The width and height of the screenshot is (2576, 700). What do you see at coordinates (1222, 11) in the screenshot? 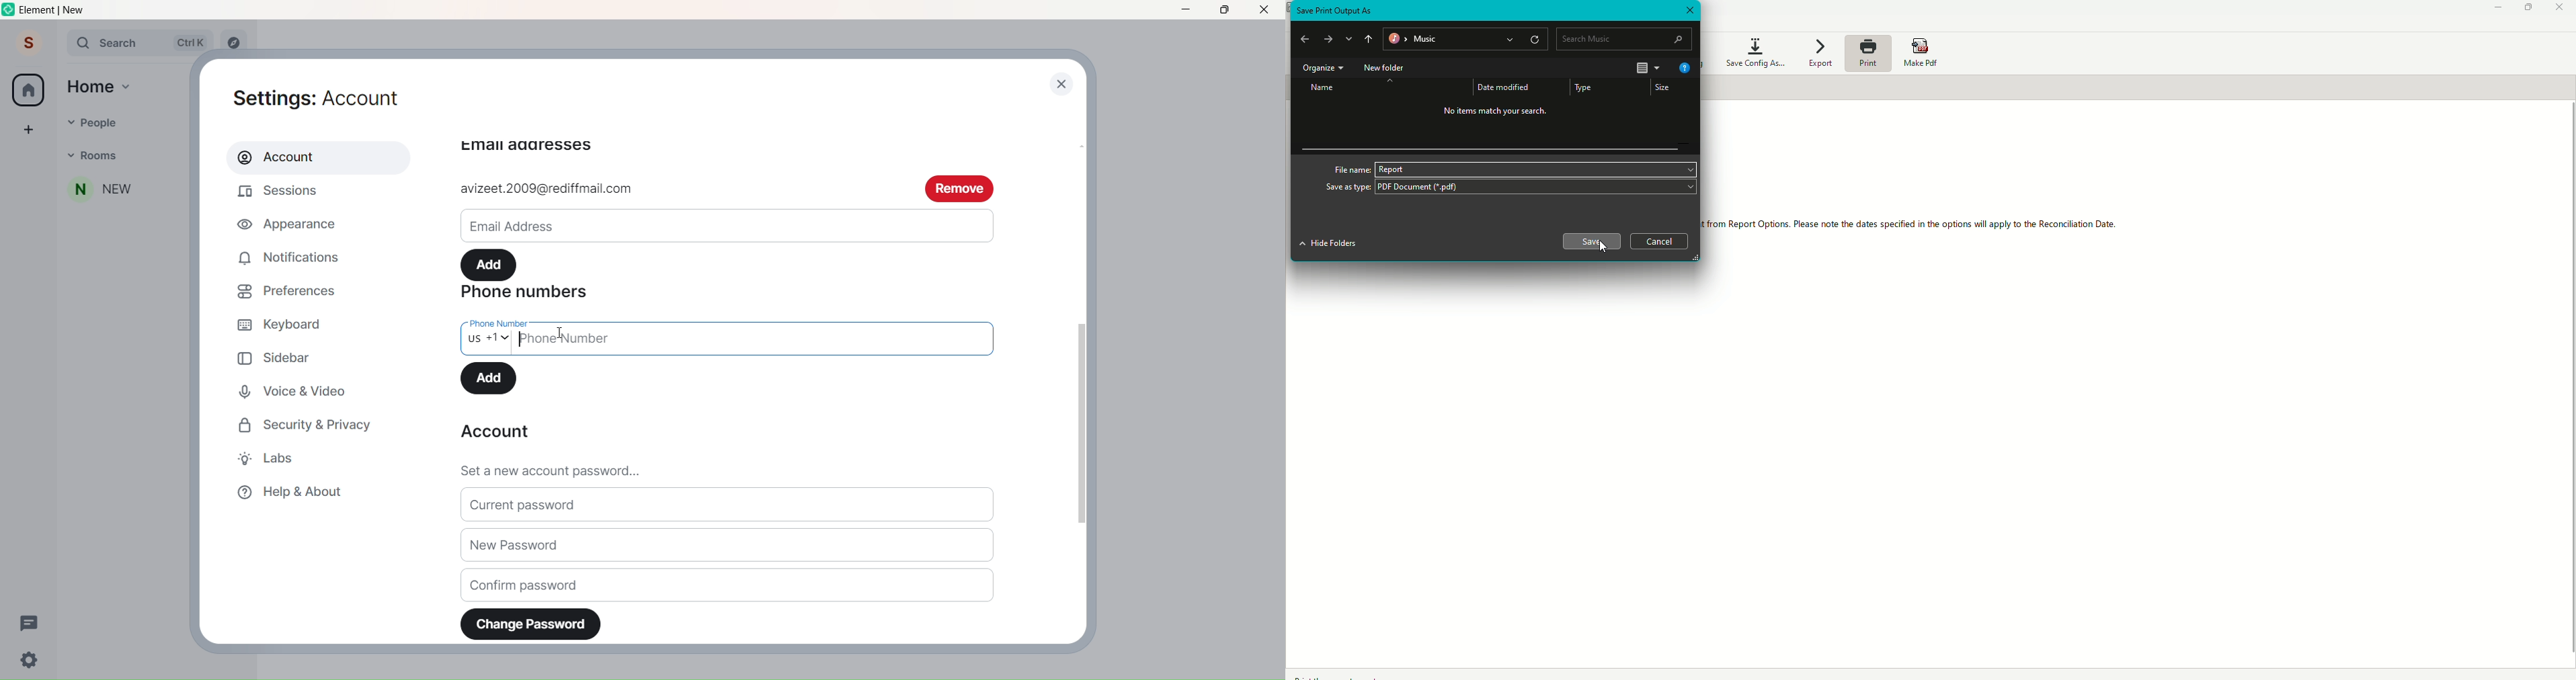
I see `Maximize` at bounding box center [1222, 11].